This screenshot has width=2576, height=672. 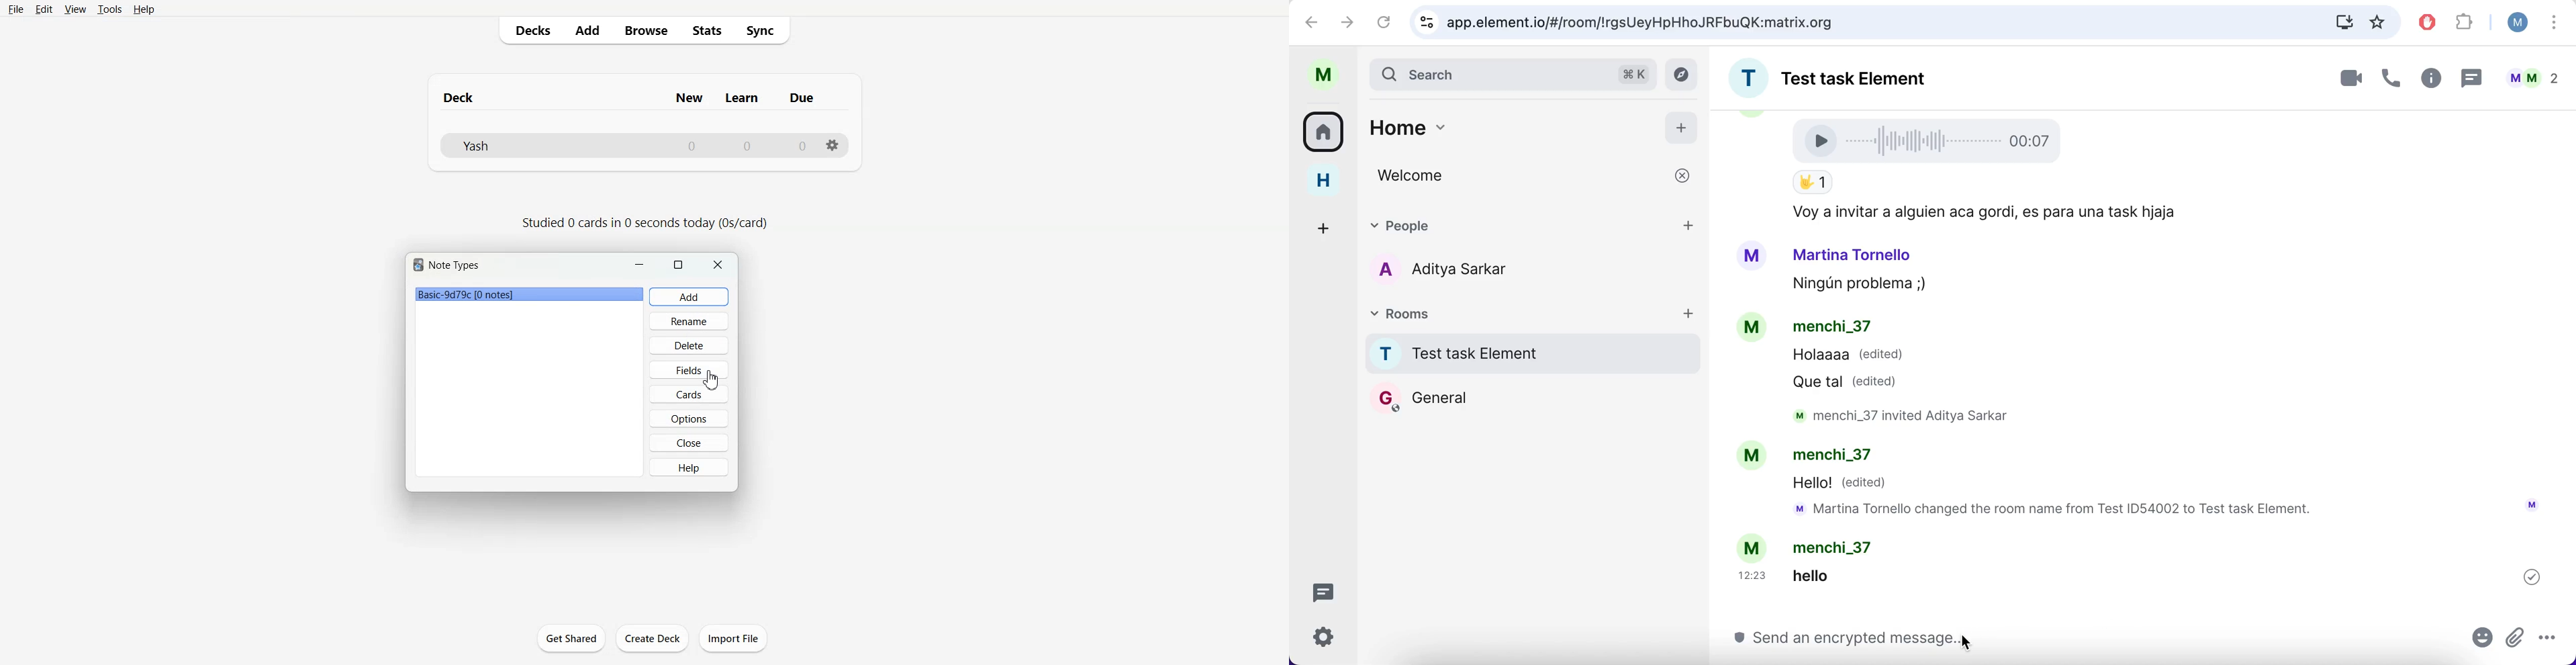 What do you see at coordinates (1328, 75) in the screenshot?
I see `user` at bounding box center [1328, 75].